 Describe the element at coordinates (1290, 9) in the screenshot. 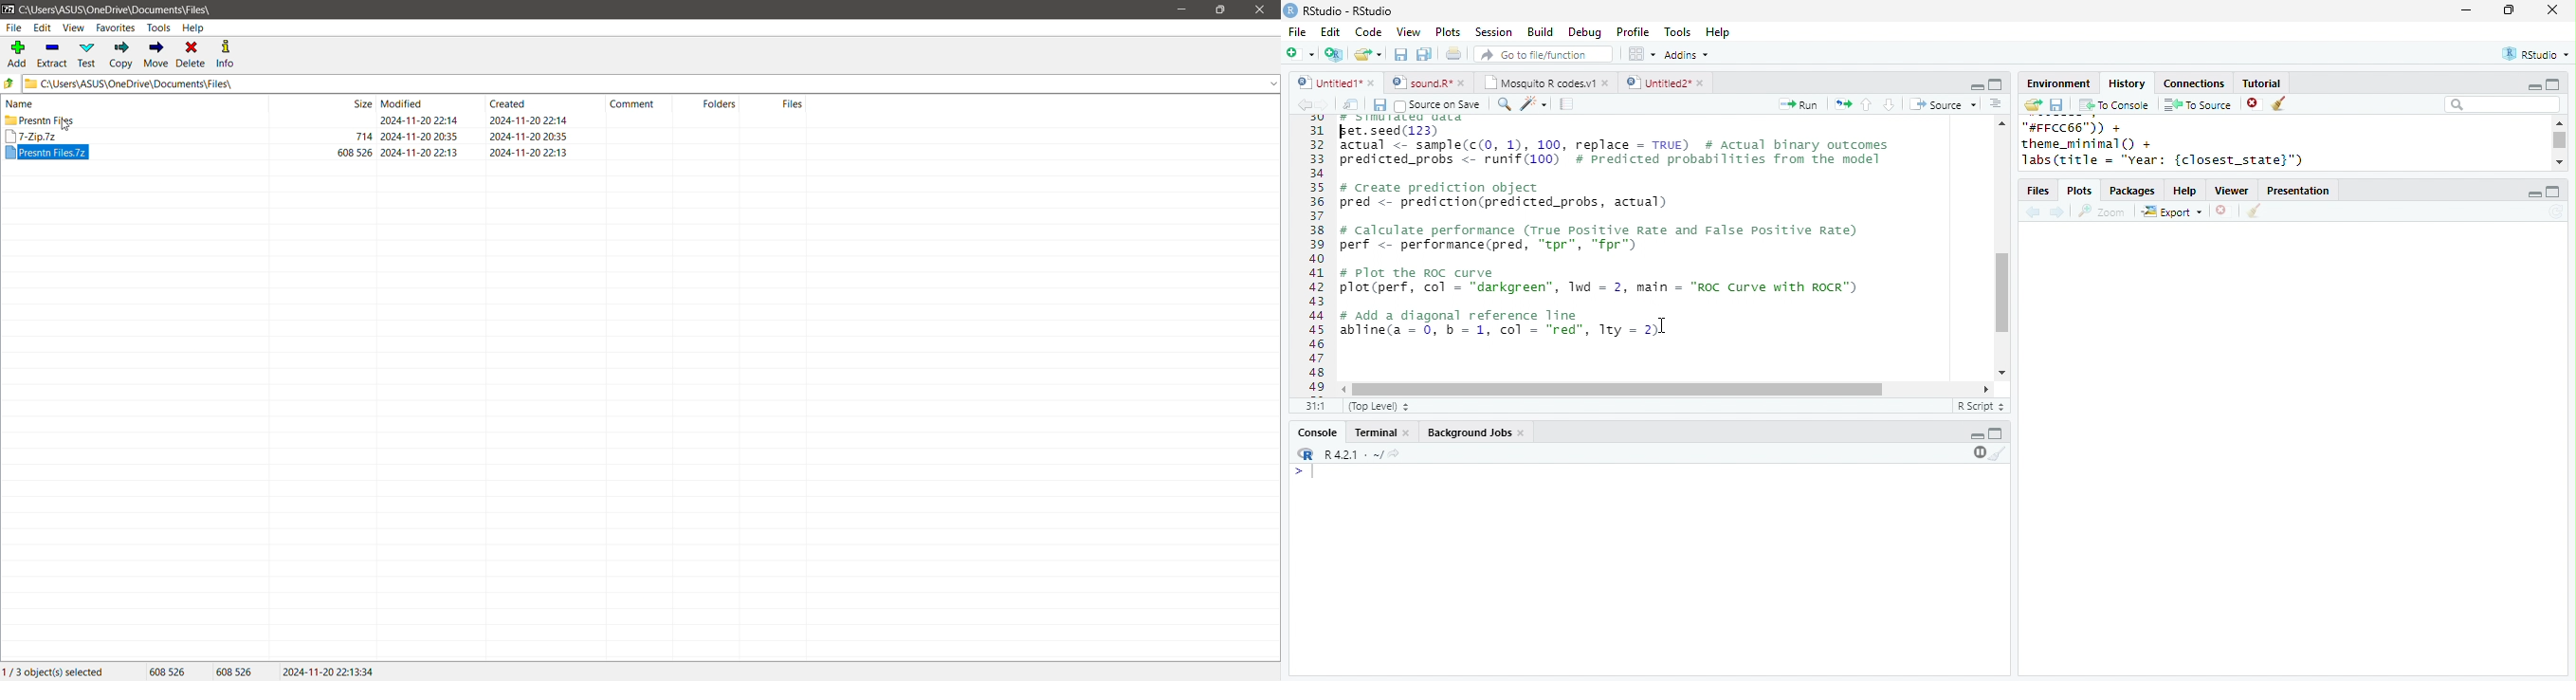

I see `logo` at that location.